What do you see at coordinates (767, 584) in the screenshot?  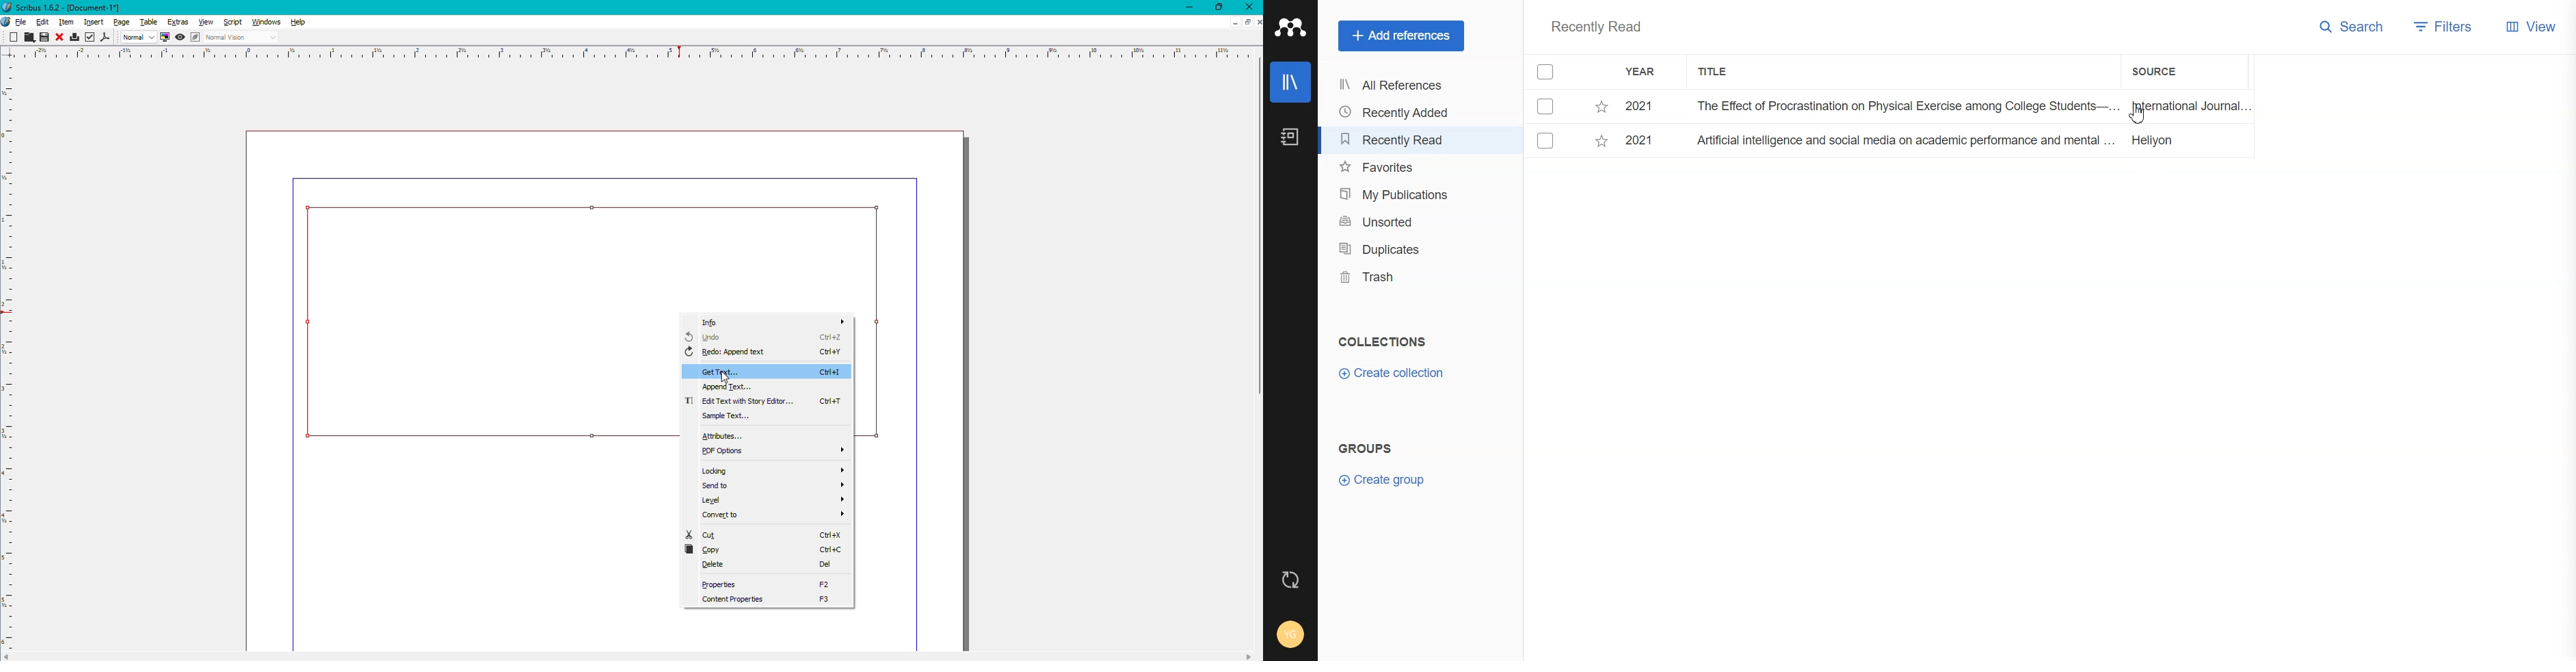 I see `Properties` at bounding box center [767, 584].